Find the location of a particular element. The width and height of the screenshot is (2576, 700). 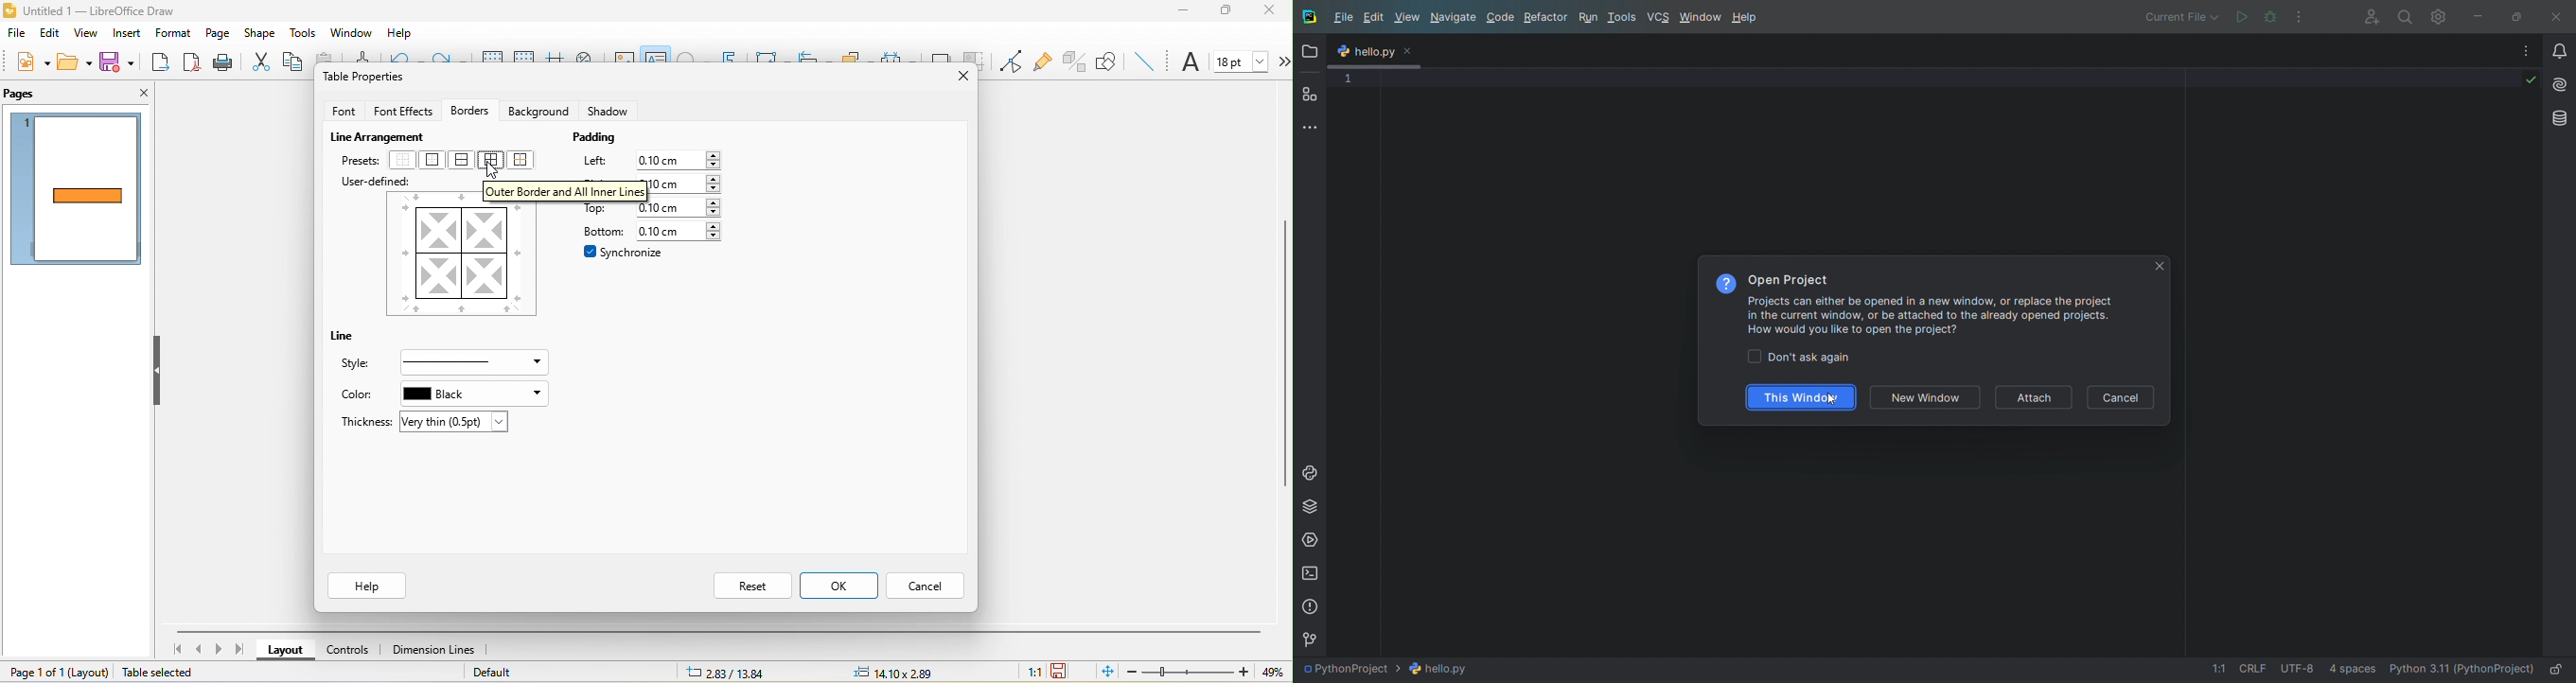

next page is located at coordinates (221, 650).